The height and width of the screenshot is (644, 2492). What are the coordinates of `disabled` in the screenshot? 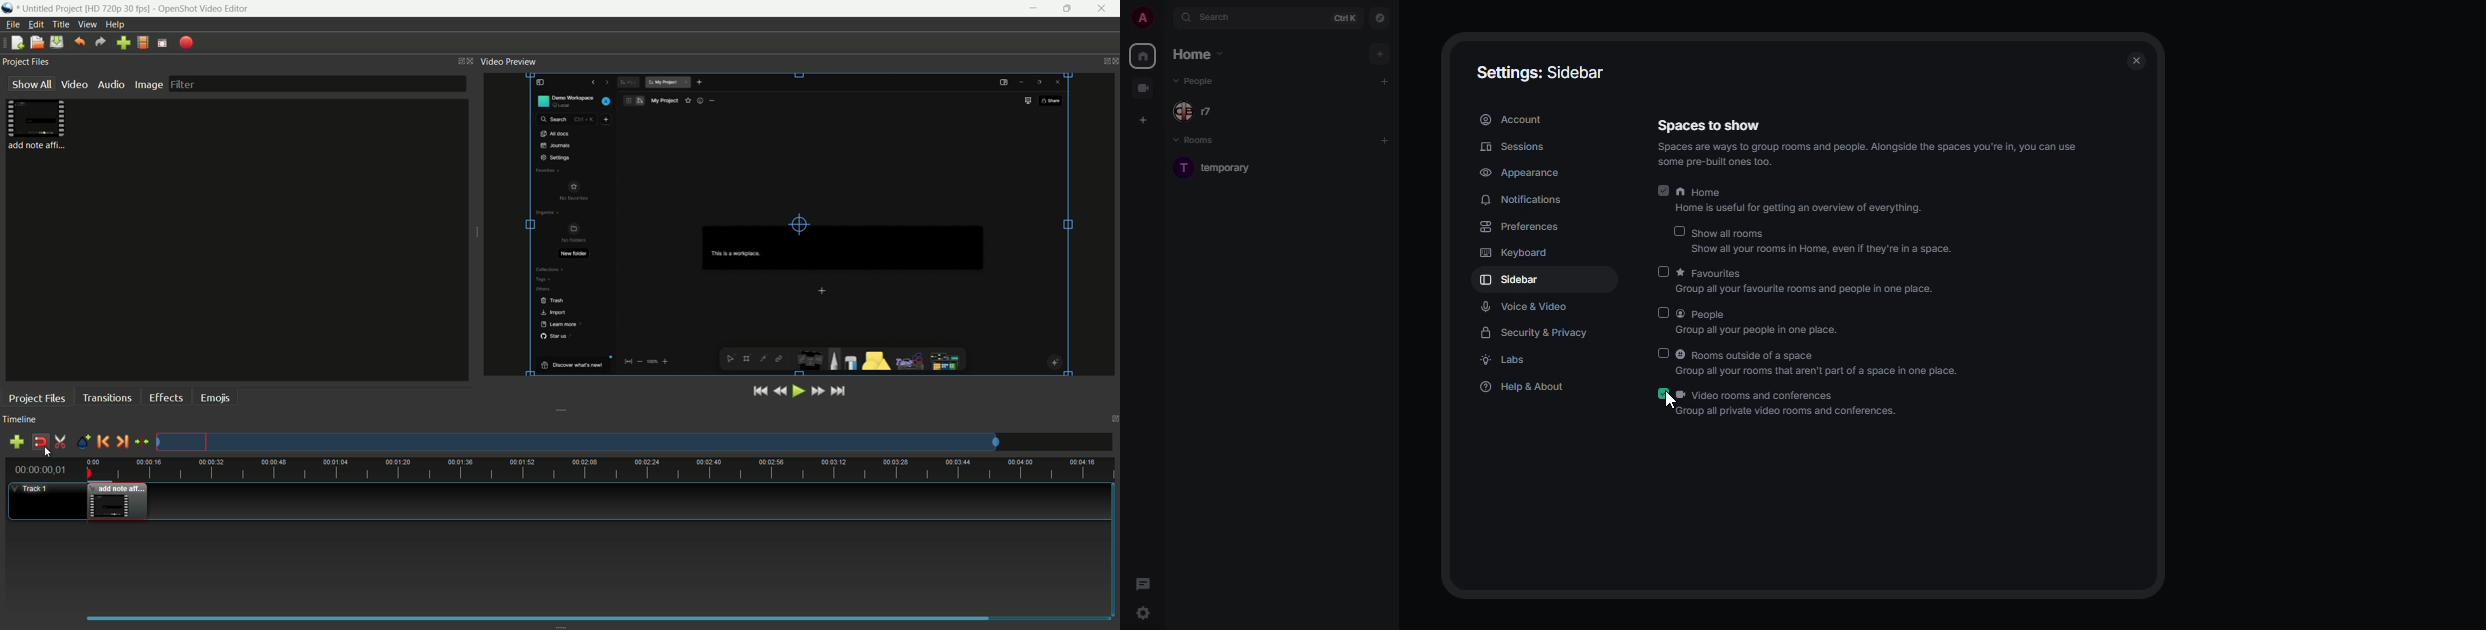 It's located at (1660, 271).